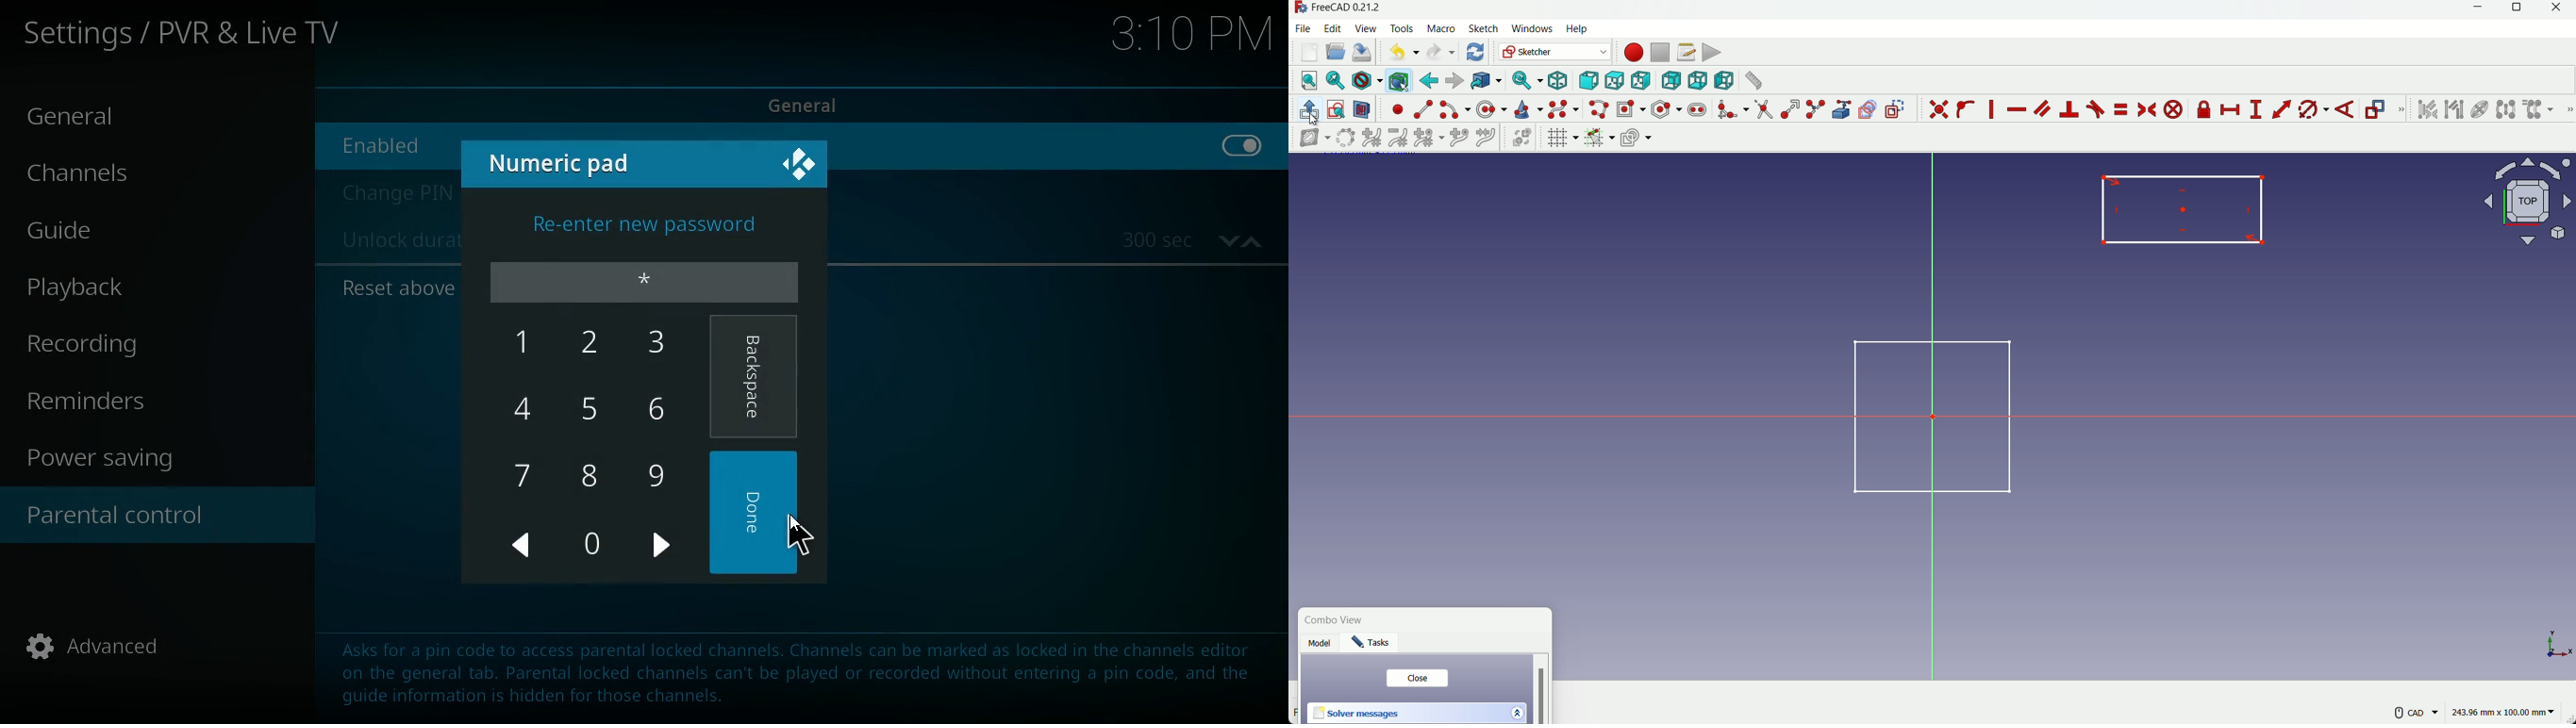 The width and height of the screenshot is (2576, 728). I want to click on constraint vertical distance, so click(2256, 110).